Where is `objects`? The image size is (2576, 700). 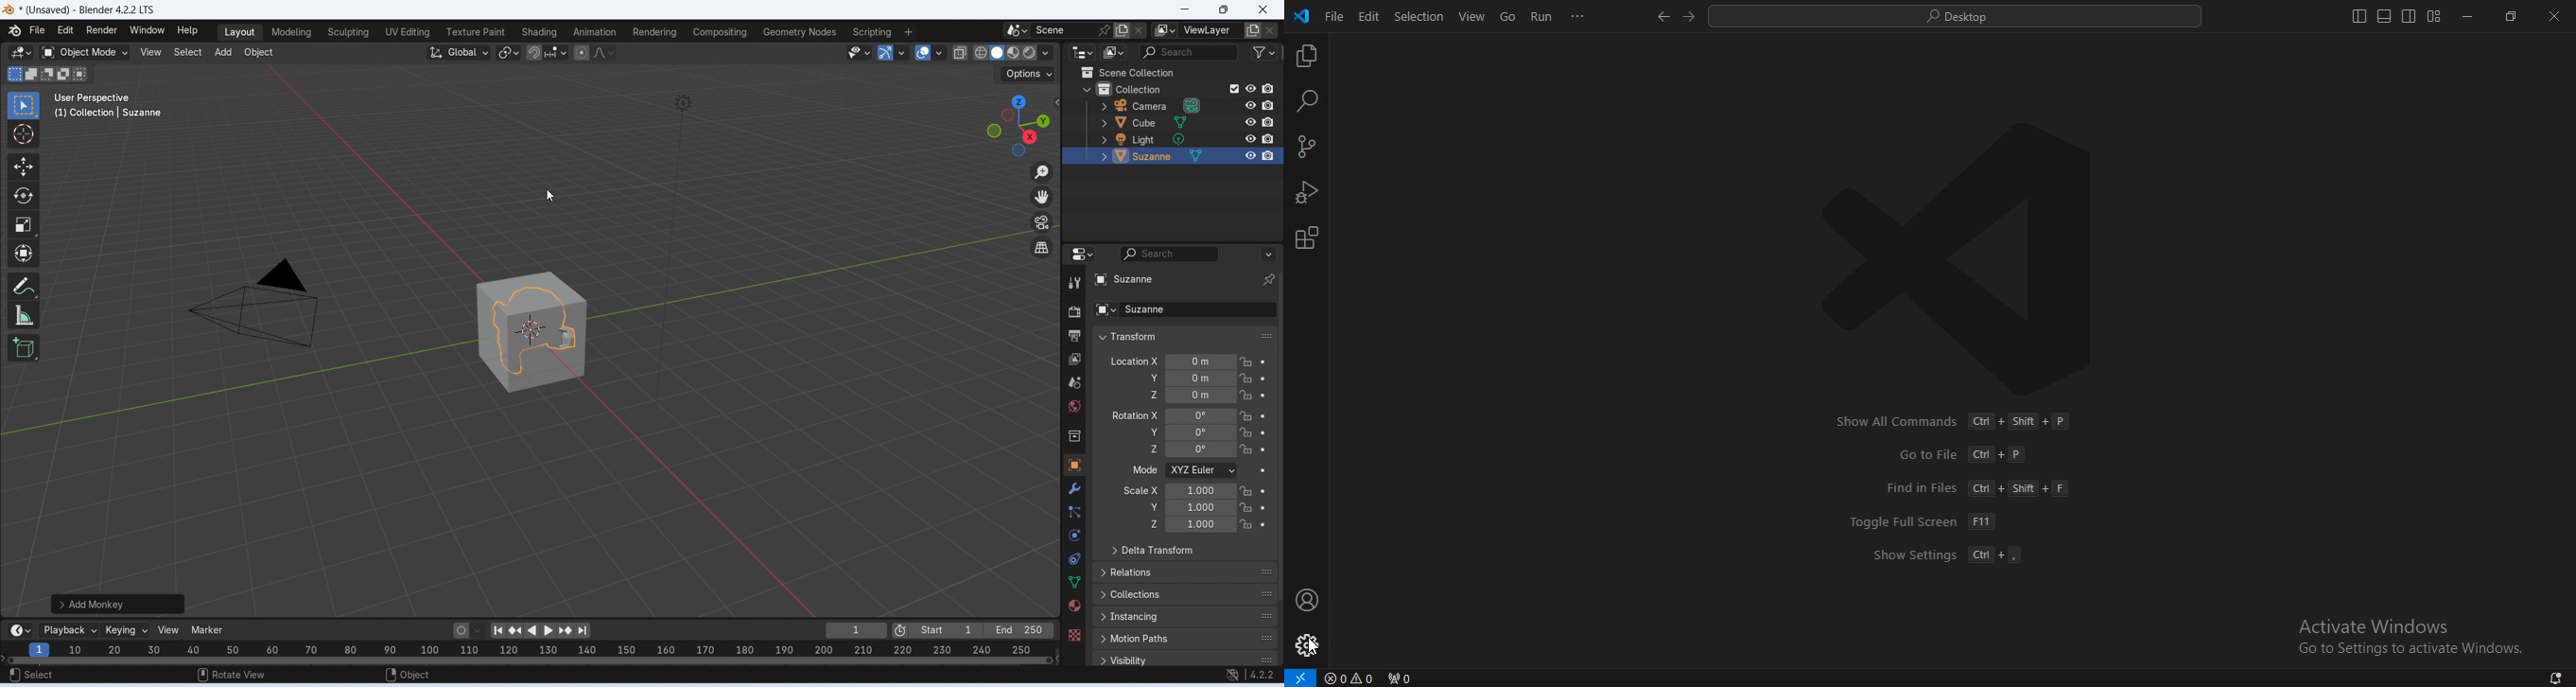 objects is located at coordinates (1075, 465).